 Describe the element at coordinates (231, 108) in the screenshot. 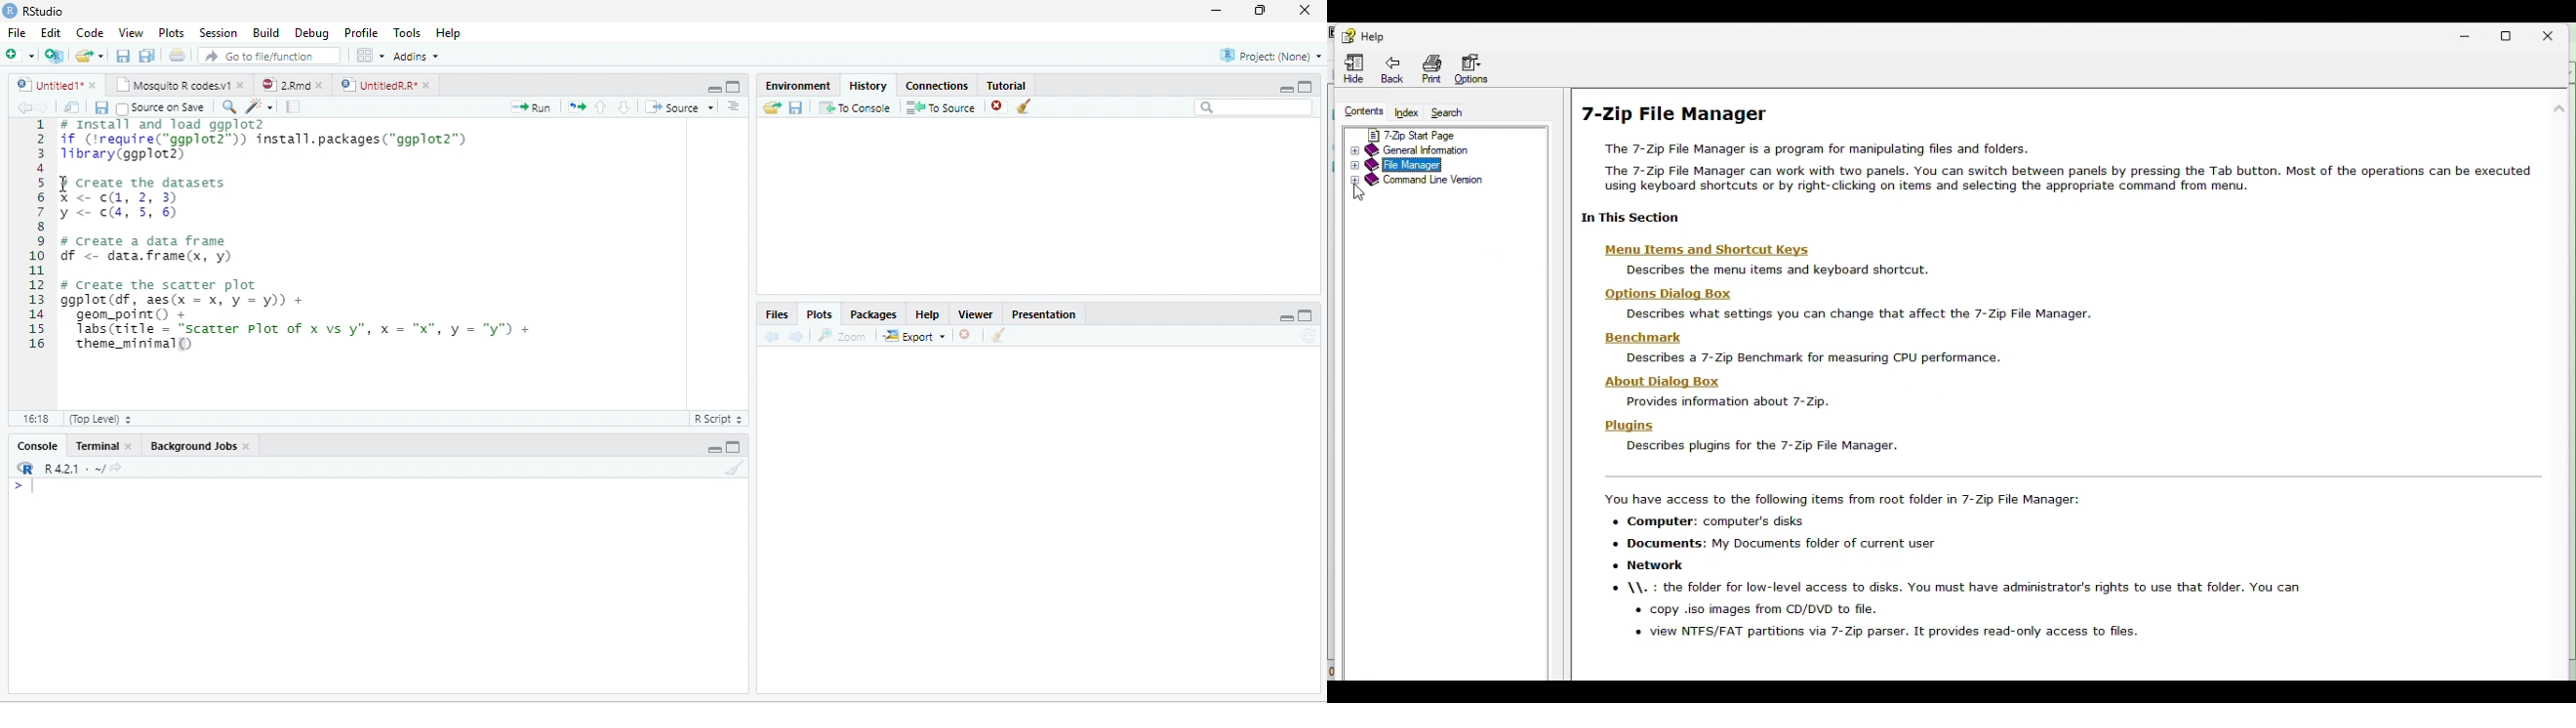

I see `Find/Replace` at that location.